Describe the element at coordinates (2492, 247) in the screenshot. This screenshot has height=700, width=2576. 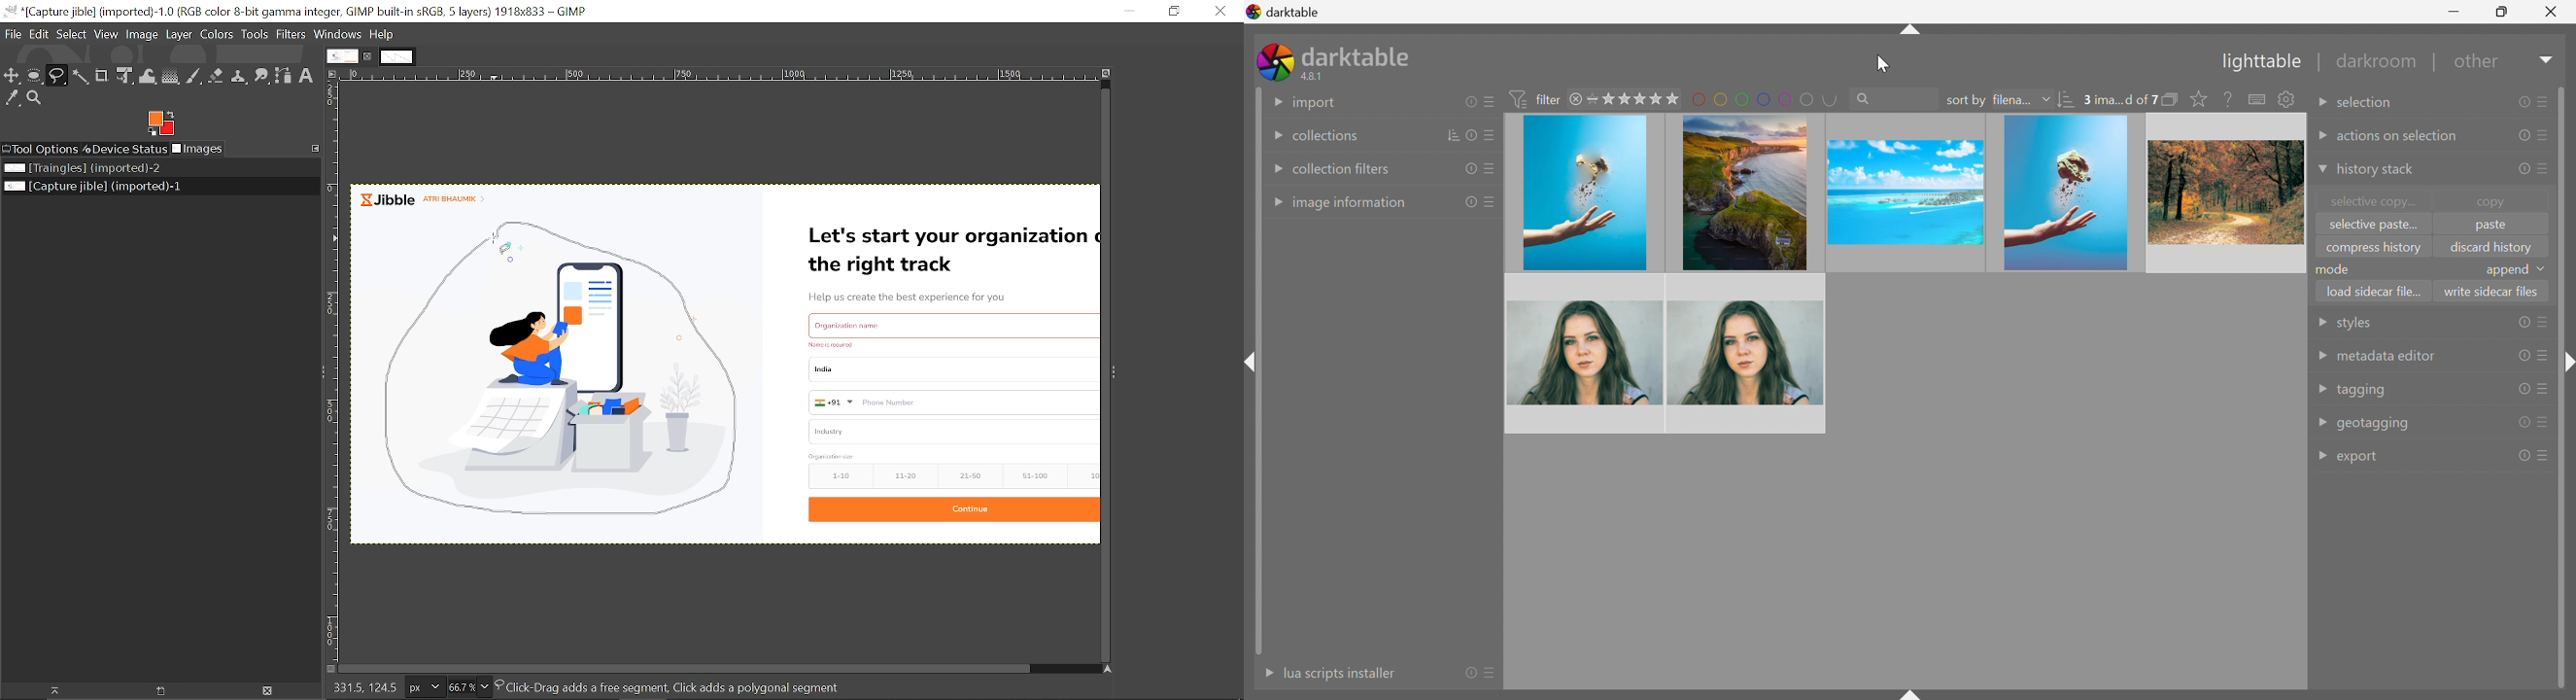
I see `discard history` at that location.